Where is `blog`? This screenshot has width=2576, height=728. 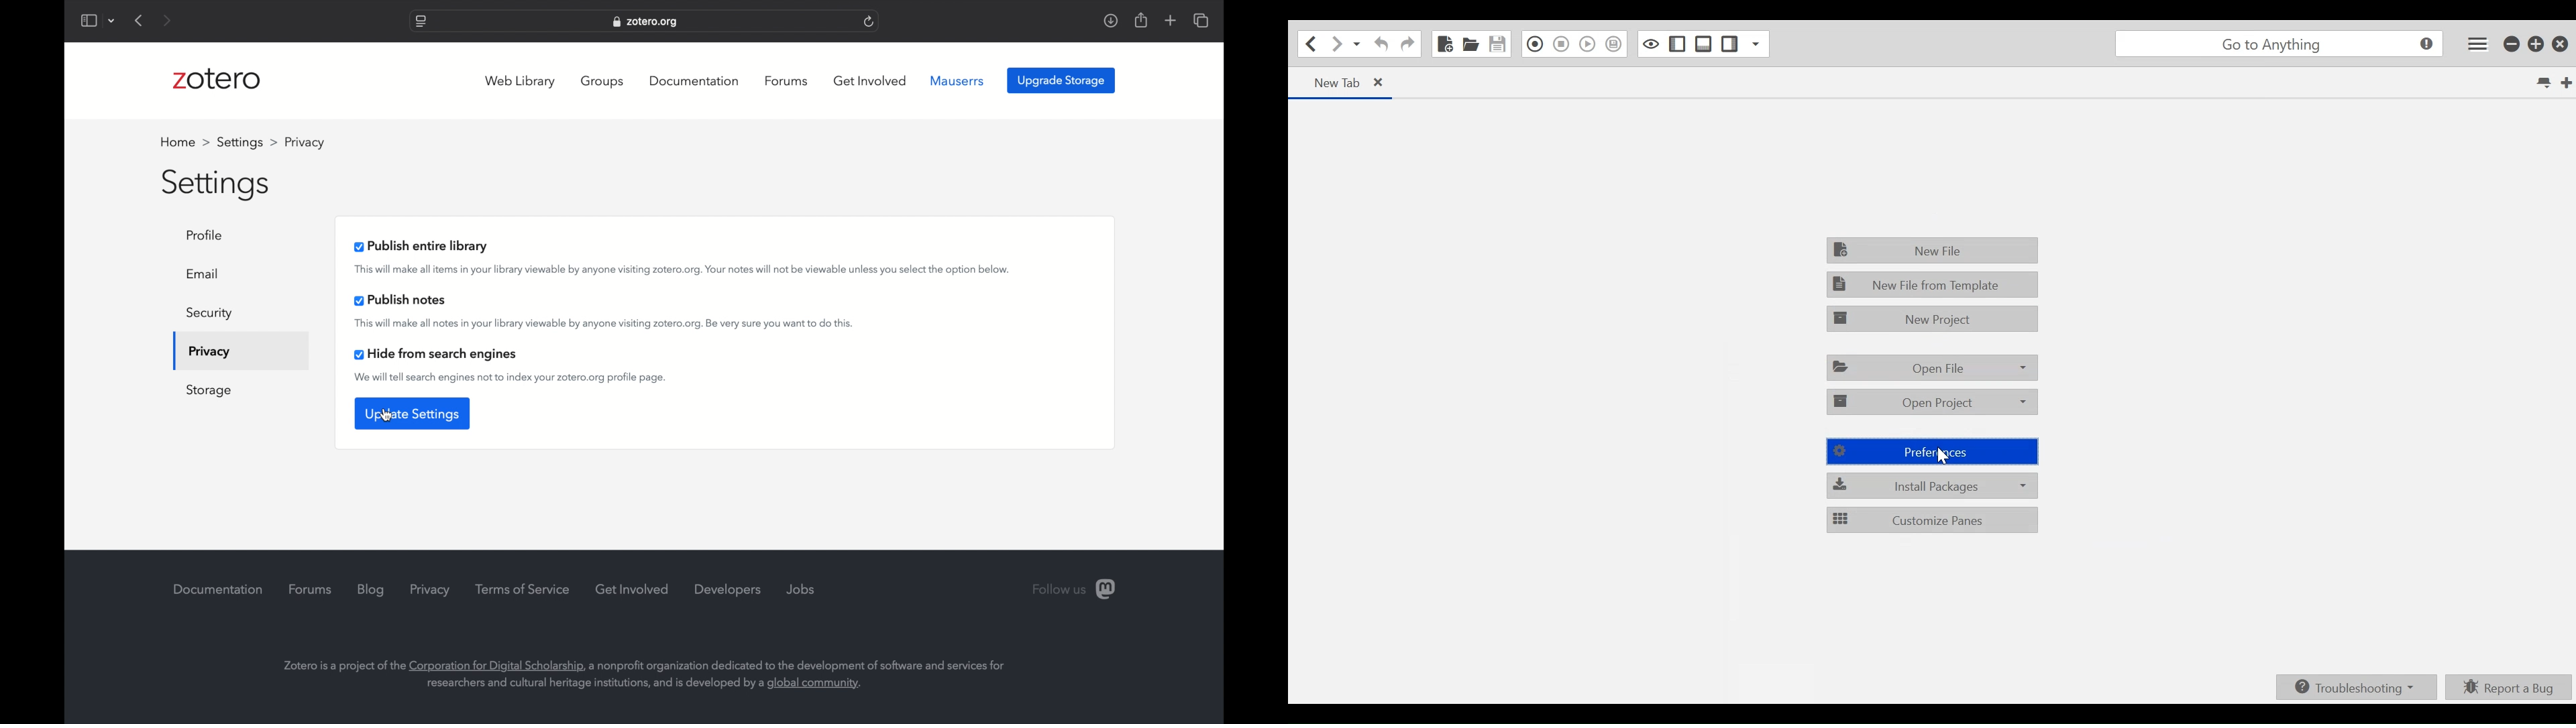
blog is located at coordinates (370, 590).